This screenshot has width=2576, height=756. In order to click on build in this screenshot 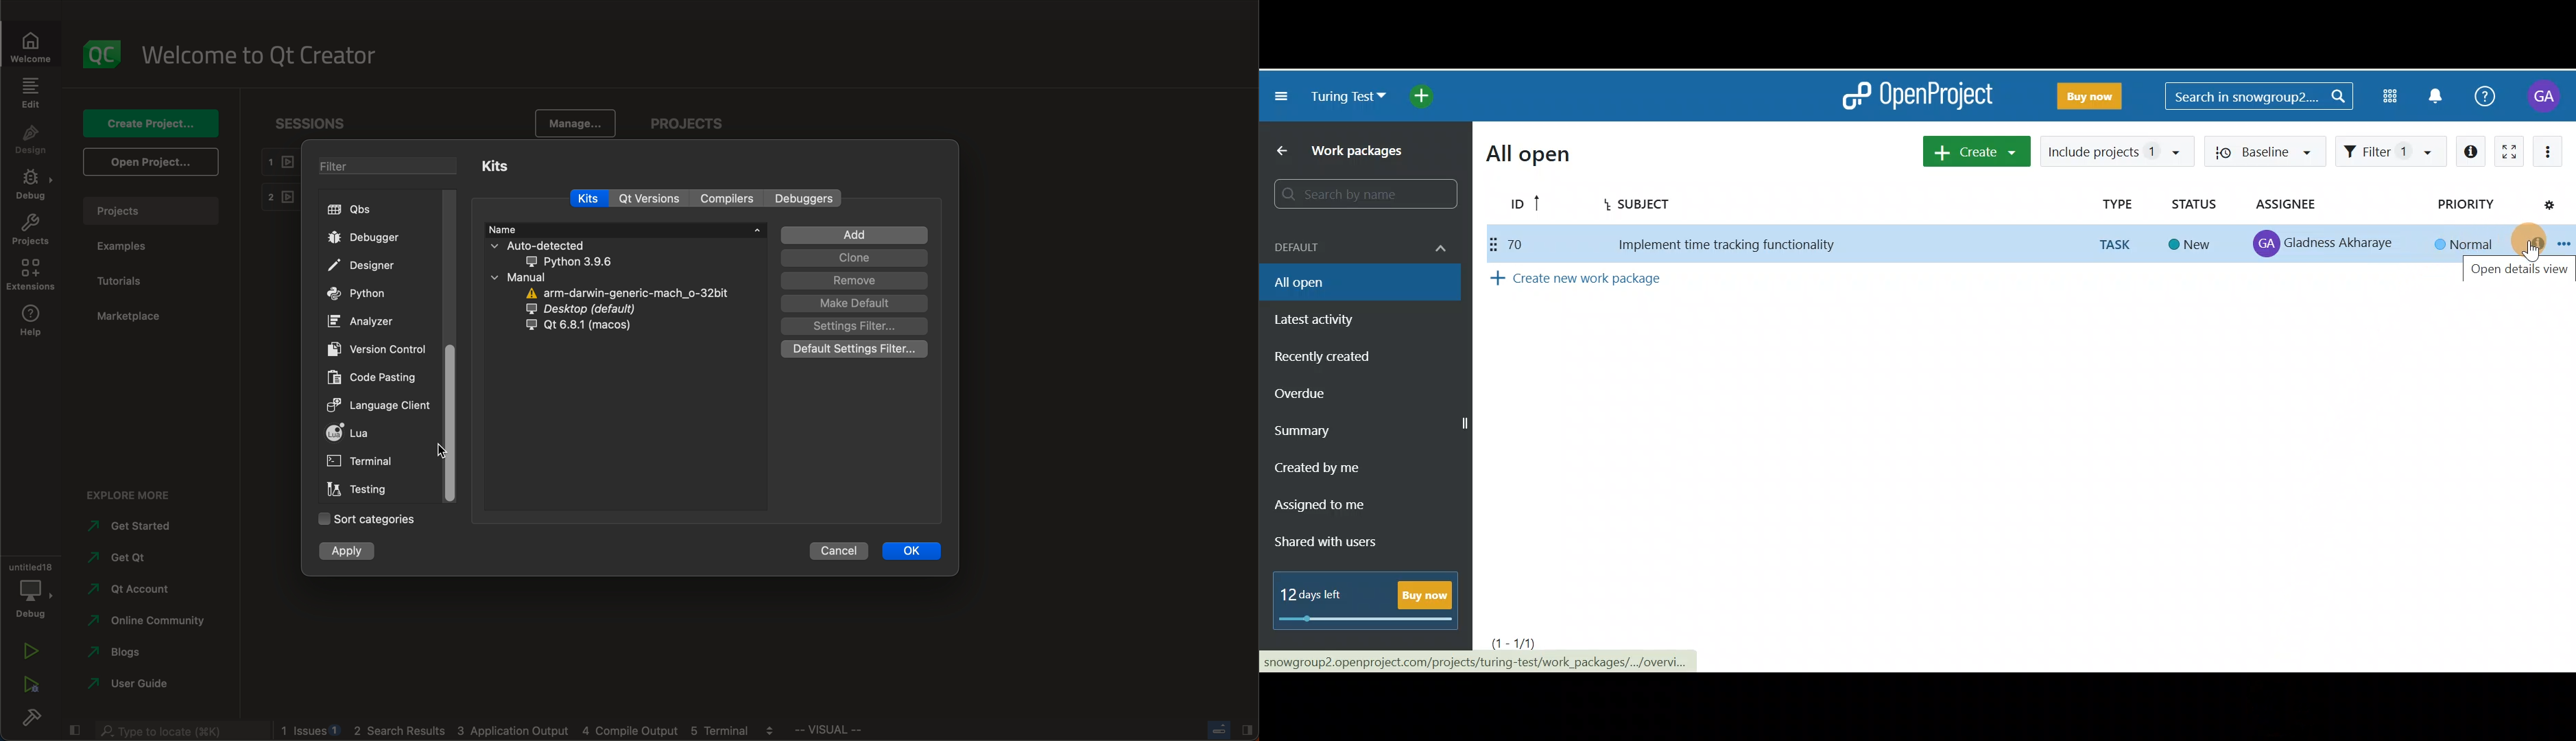, I will do `click(29, 719)`.